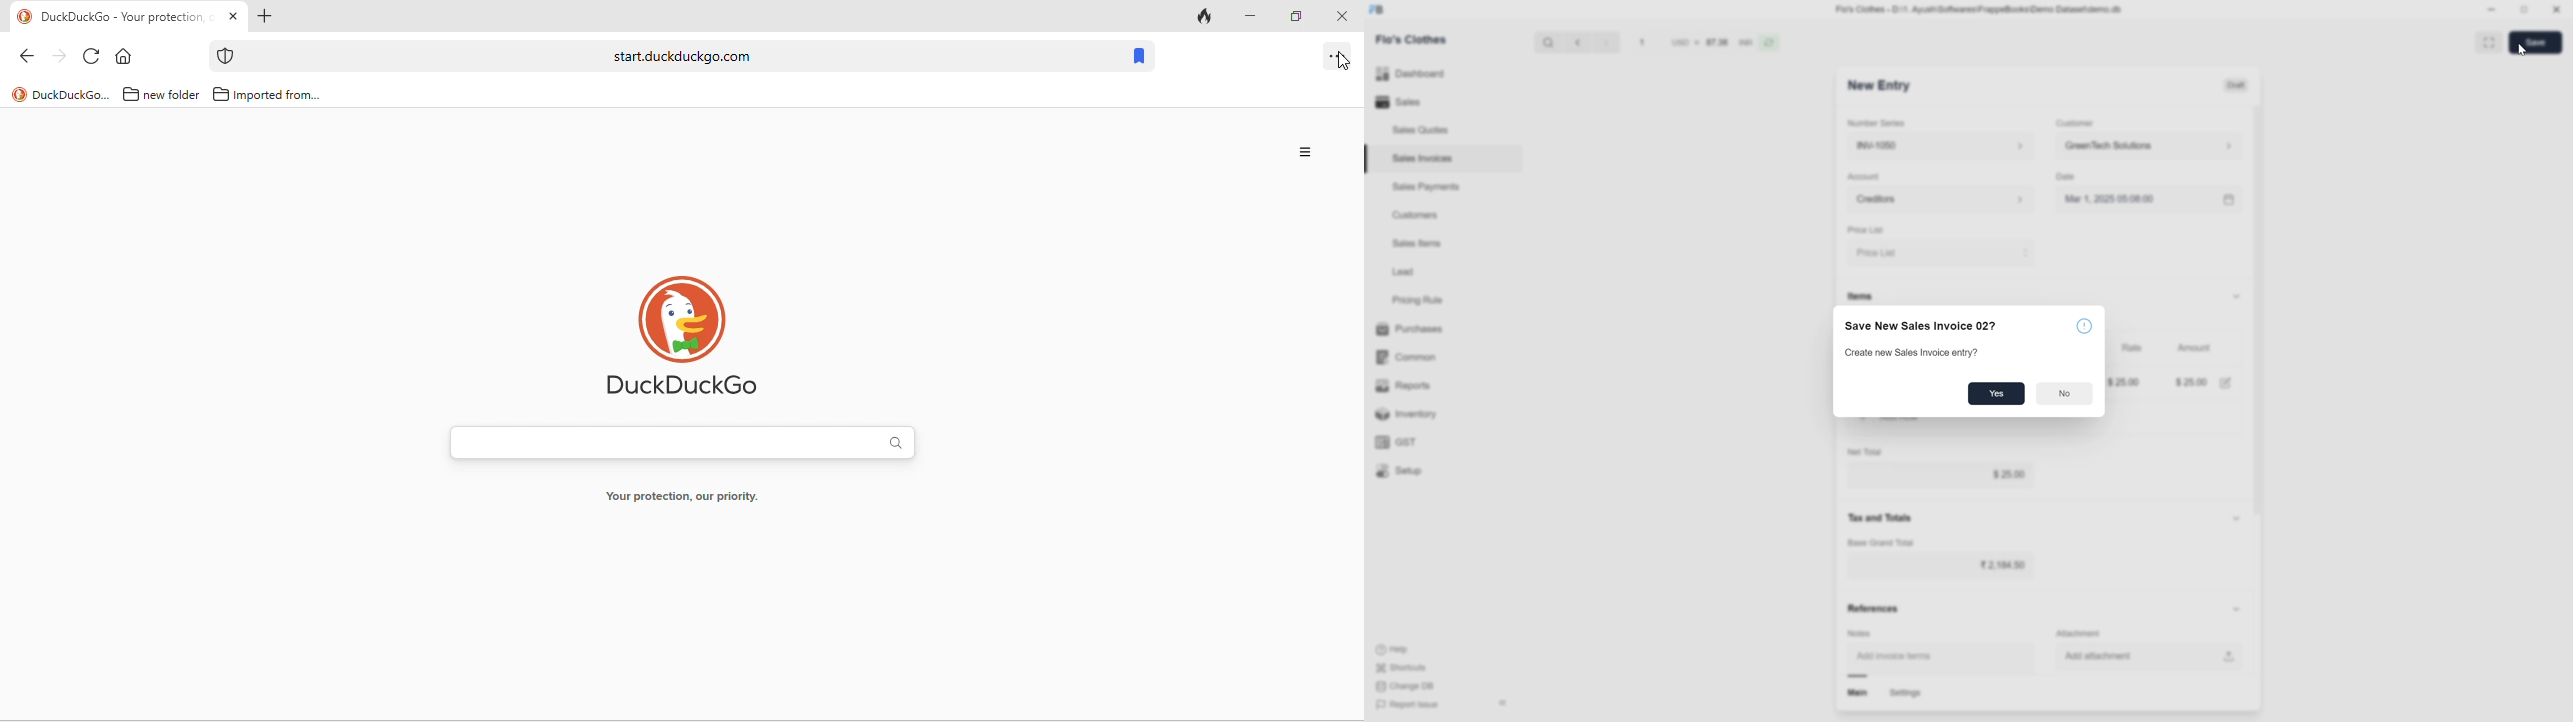 This screenshot has width=2576, height=728. I want to click on Purchases , so click(1425, 327).